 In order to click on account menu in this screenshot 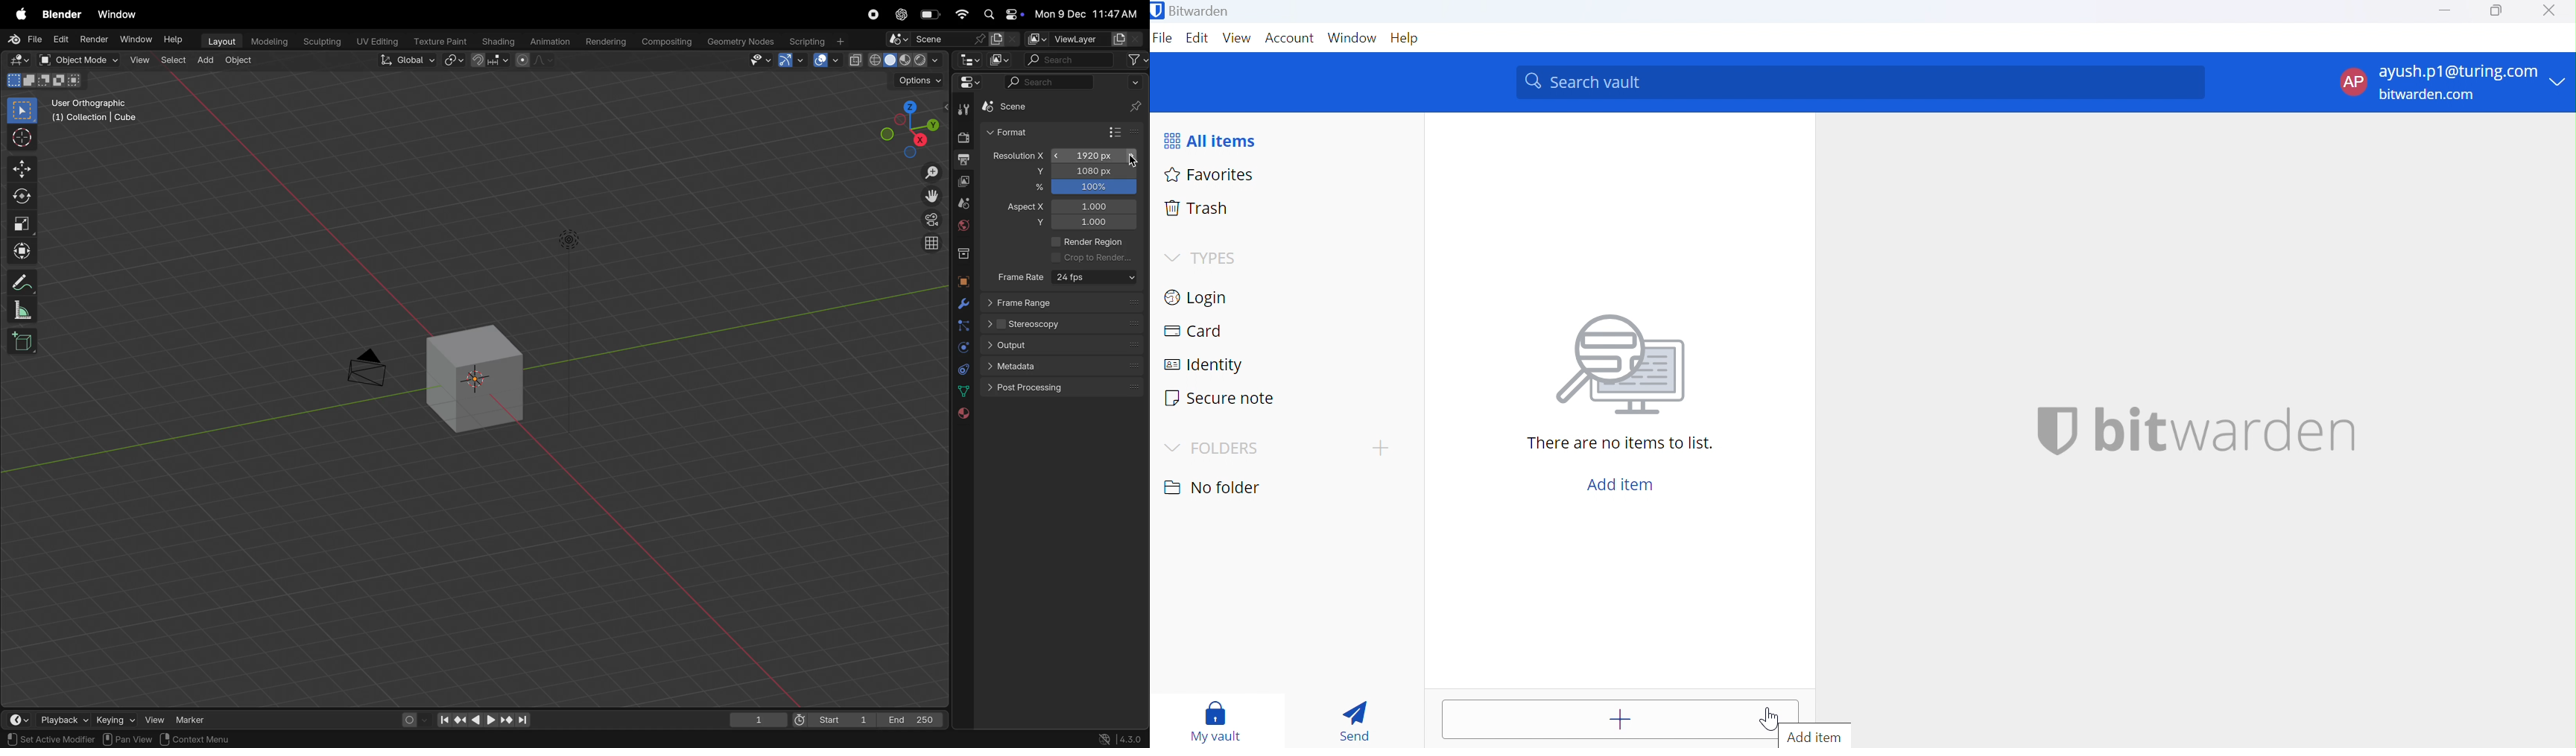, I will do `click(2452, 83)`.